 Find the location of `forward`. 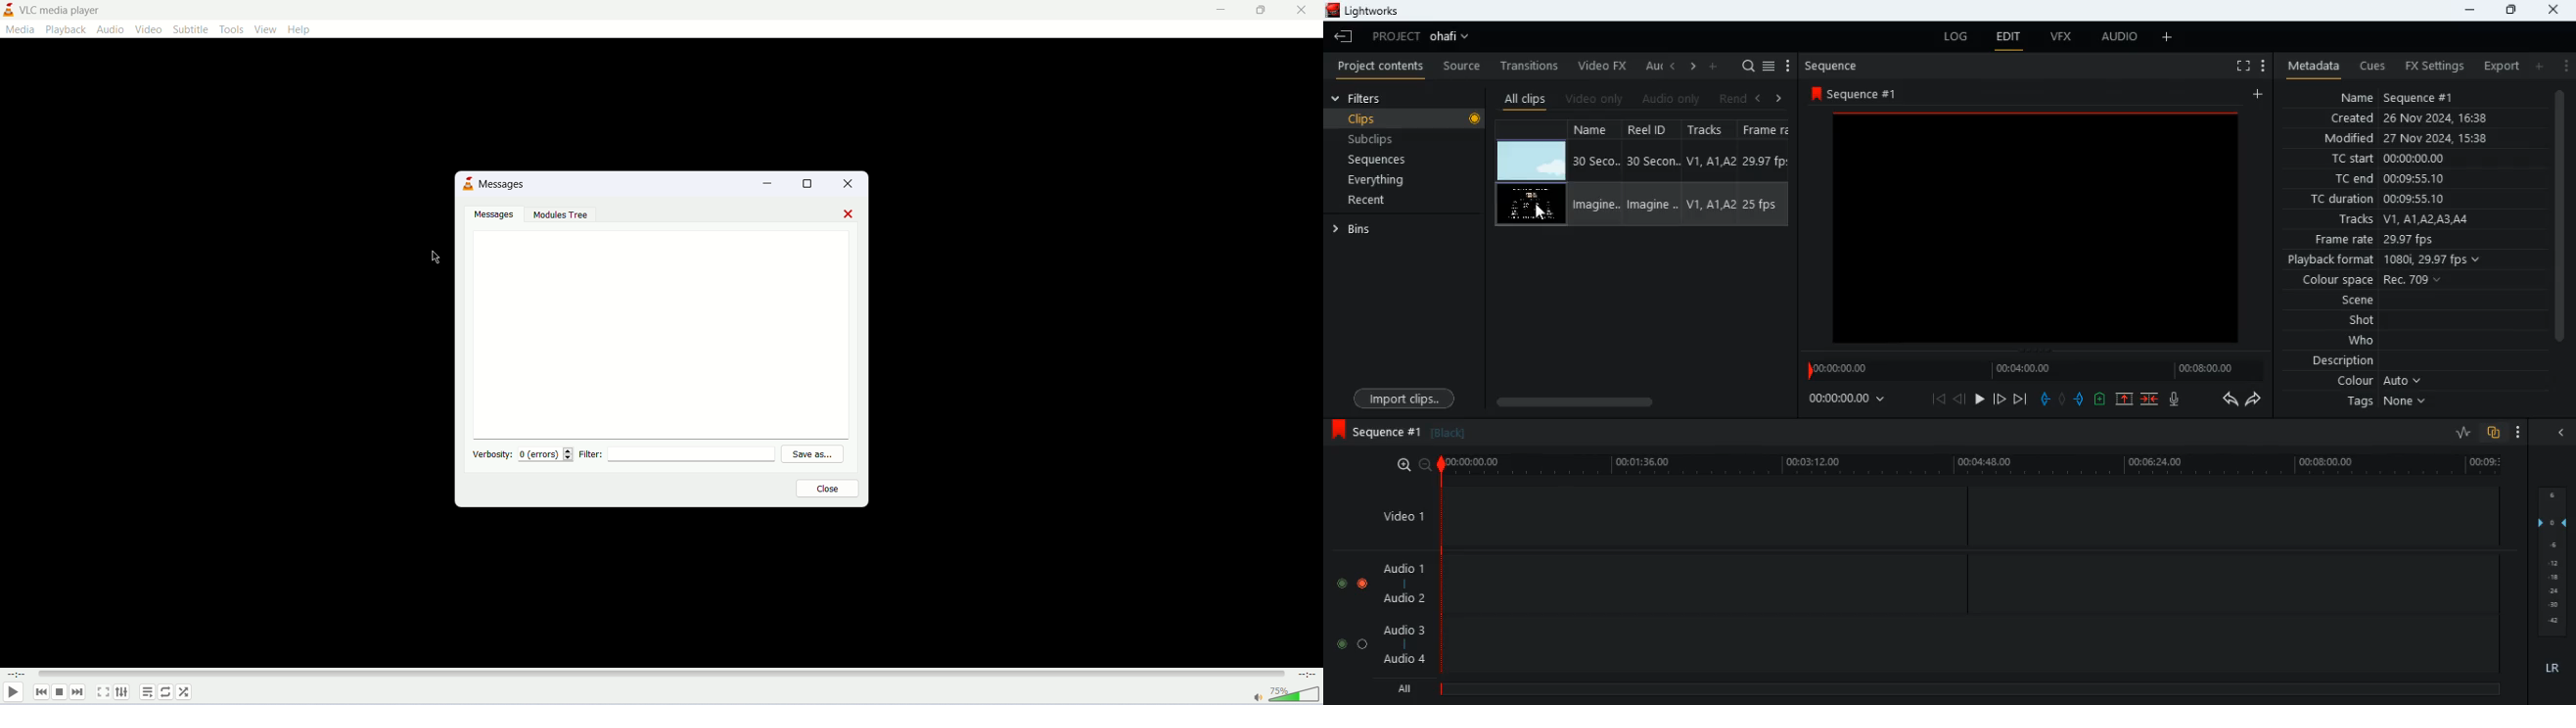

forward is located at coordinates (1998, 399).